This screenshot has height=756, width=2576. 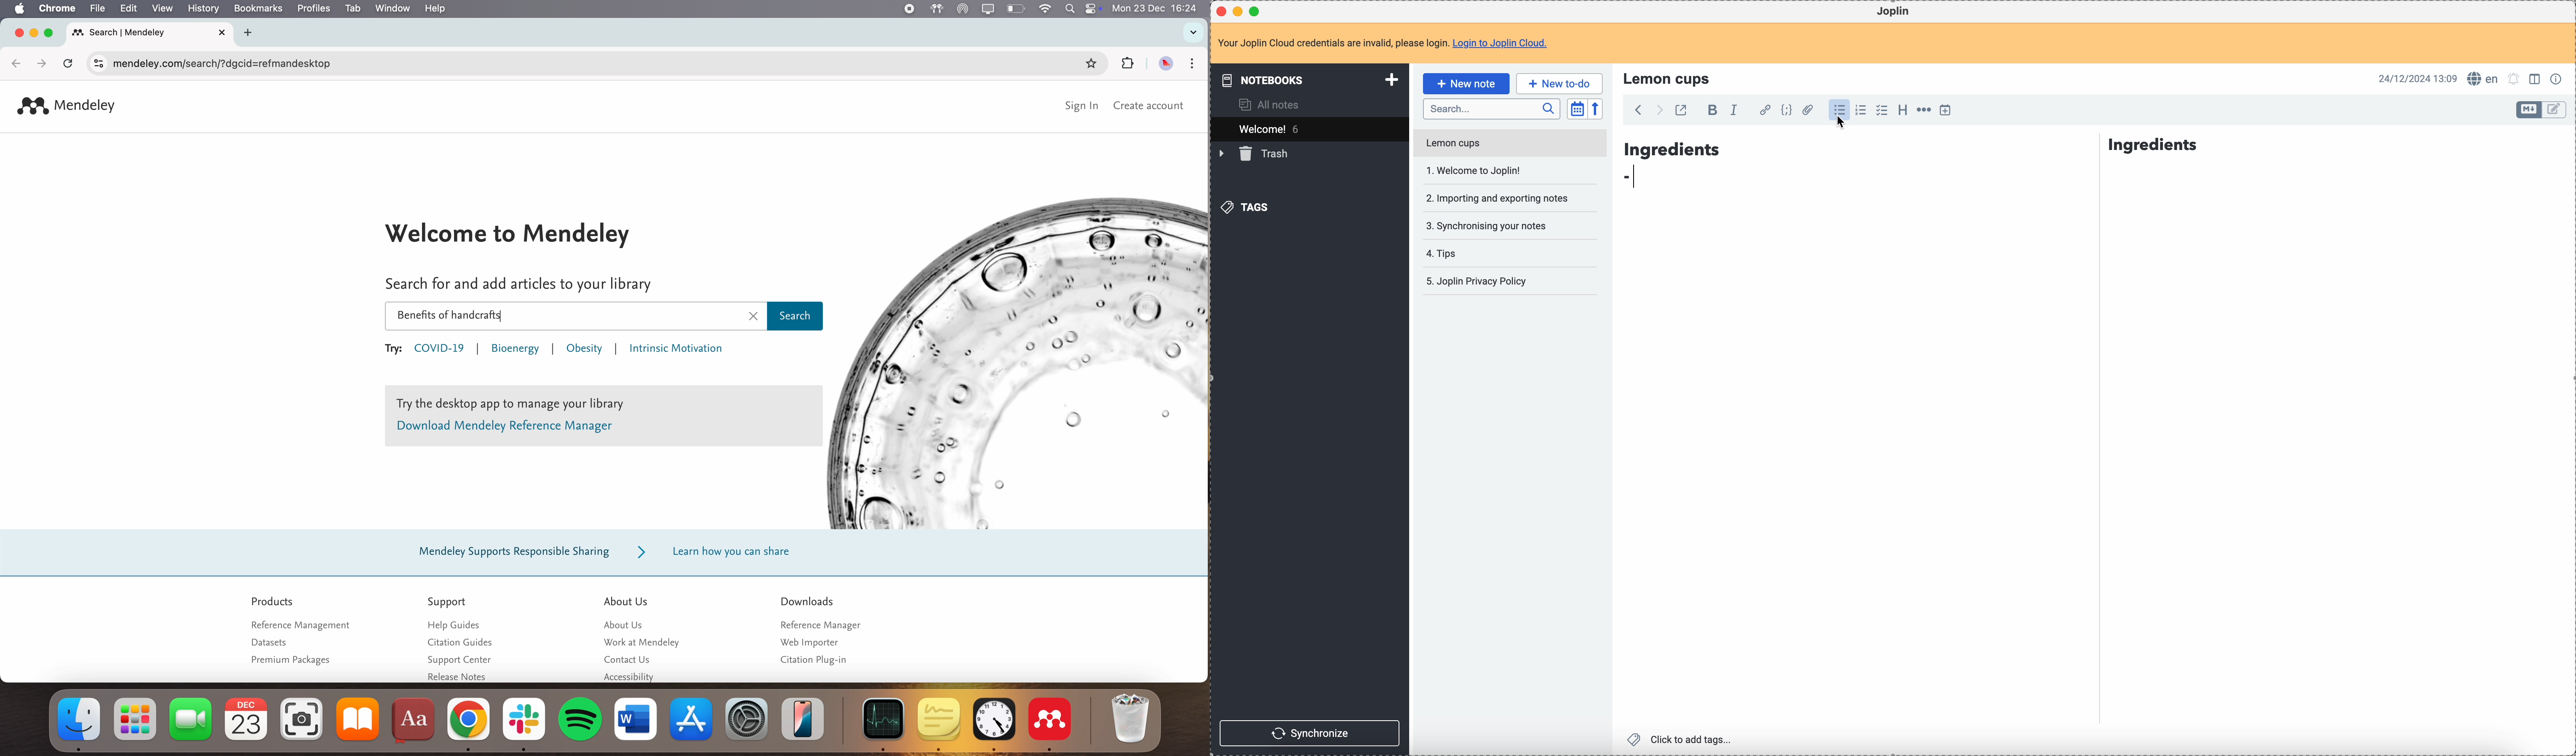 What do you see at coordinates (1893, 12) in the screenshot?
I see `Joplin` at bounding box center [1893, 12].